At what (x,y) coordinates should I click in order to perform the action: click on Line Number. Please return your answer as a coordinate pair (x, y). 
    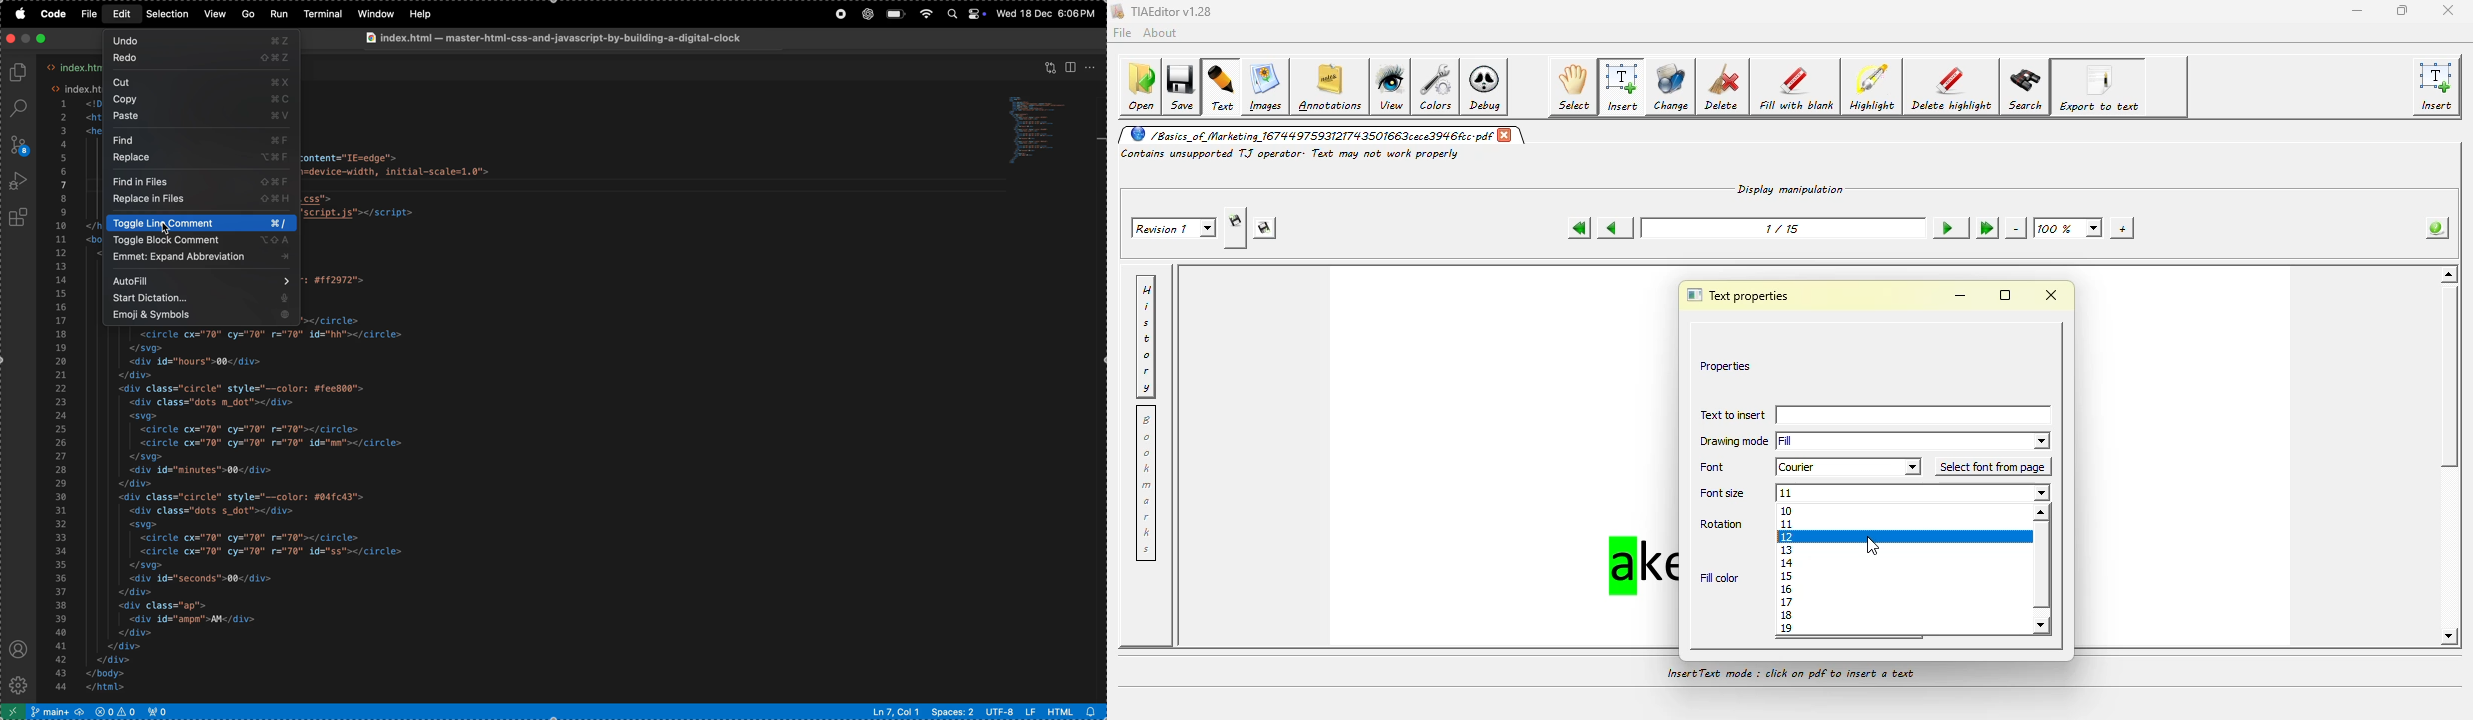
    Looking at the image, I should click on (61, 398).